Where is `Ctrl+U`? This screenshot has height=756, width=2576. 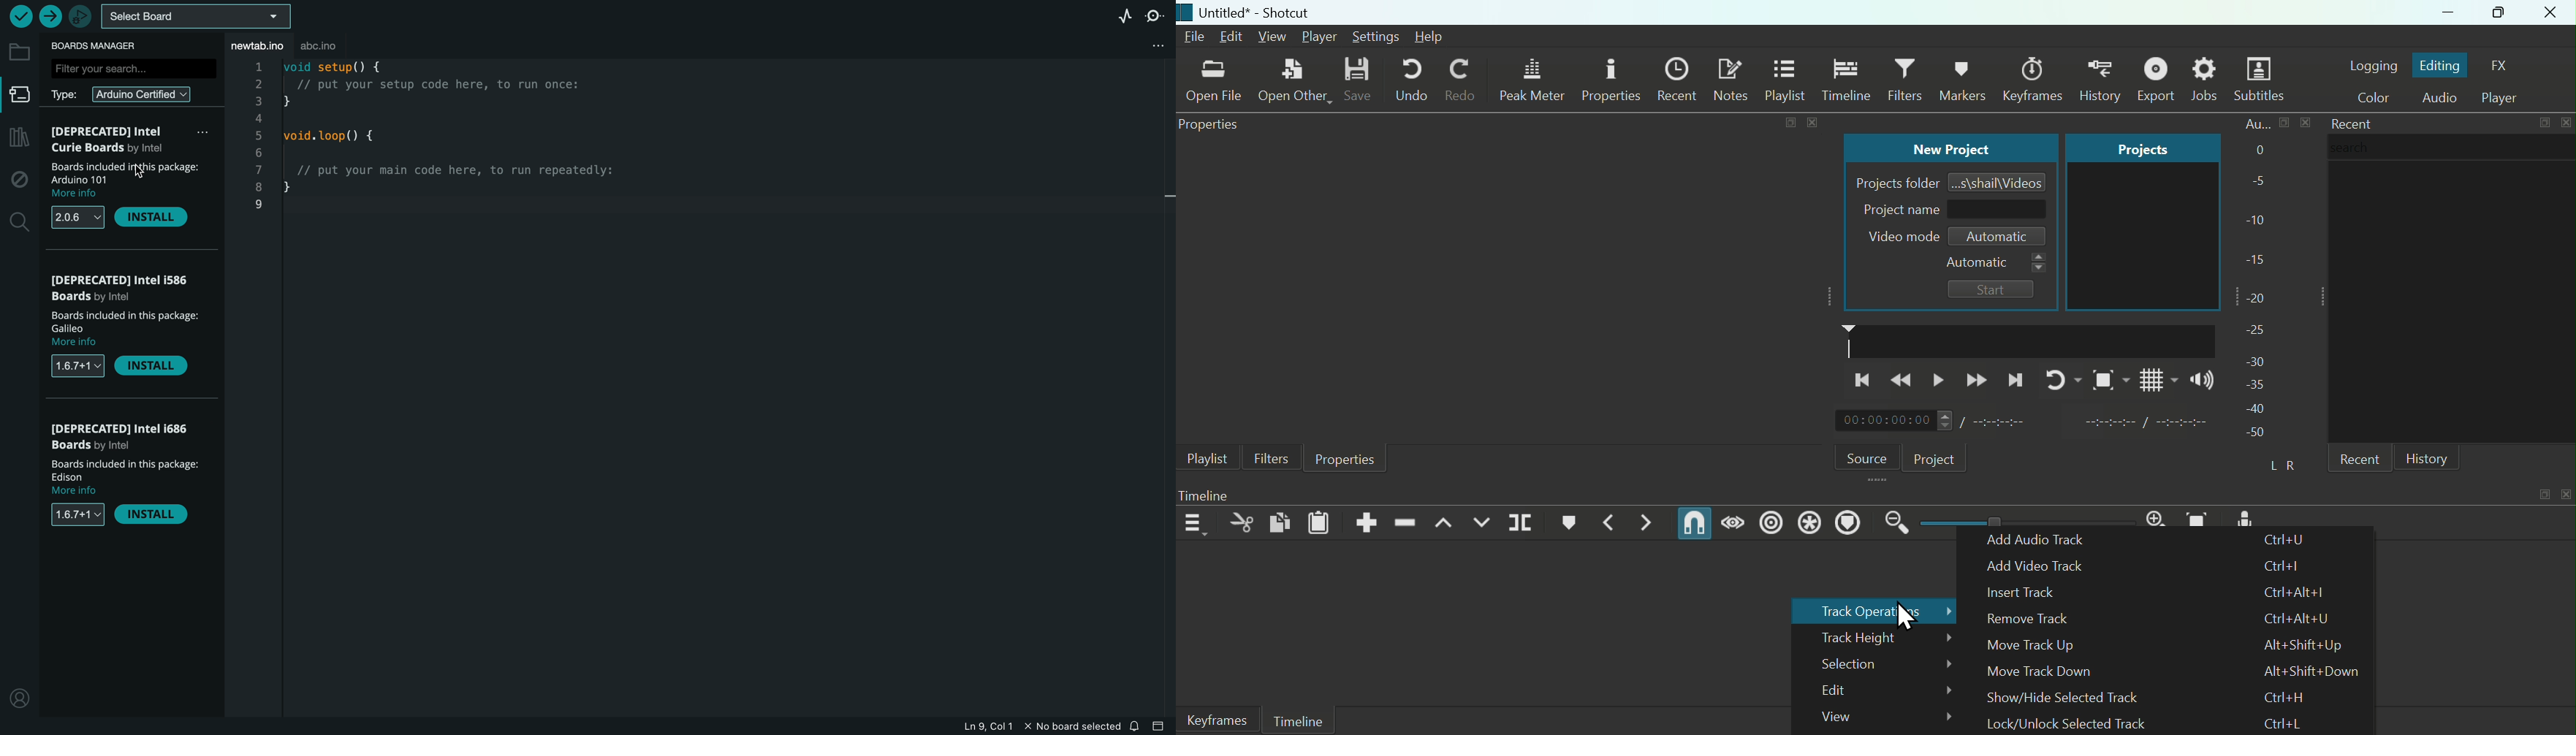
Ctrl+U is located at coordinates (2287, 541).